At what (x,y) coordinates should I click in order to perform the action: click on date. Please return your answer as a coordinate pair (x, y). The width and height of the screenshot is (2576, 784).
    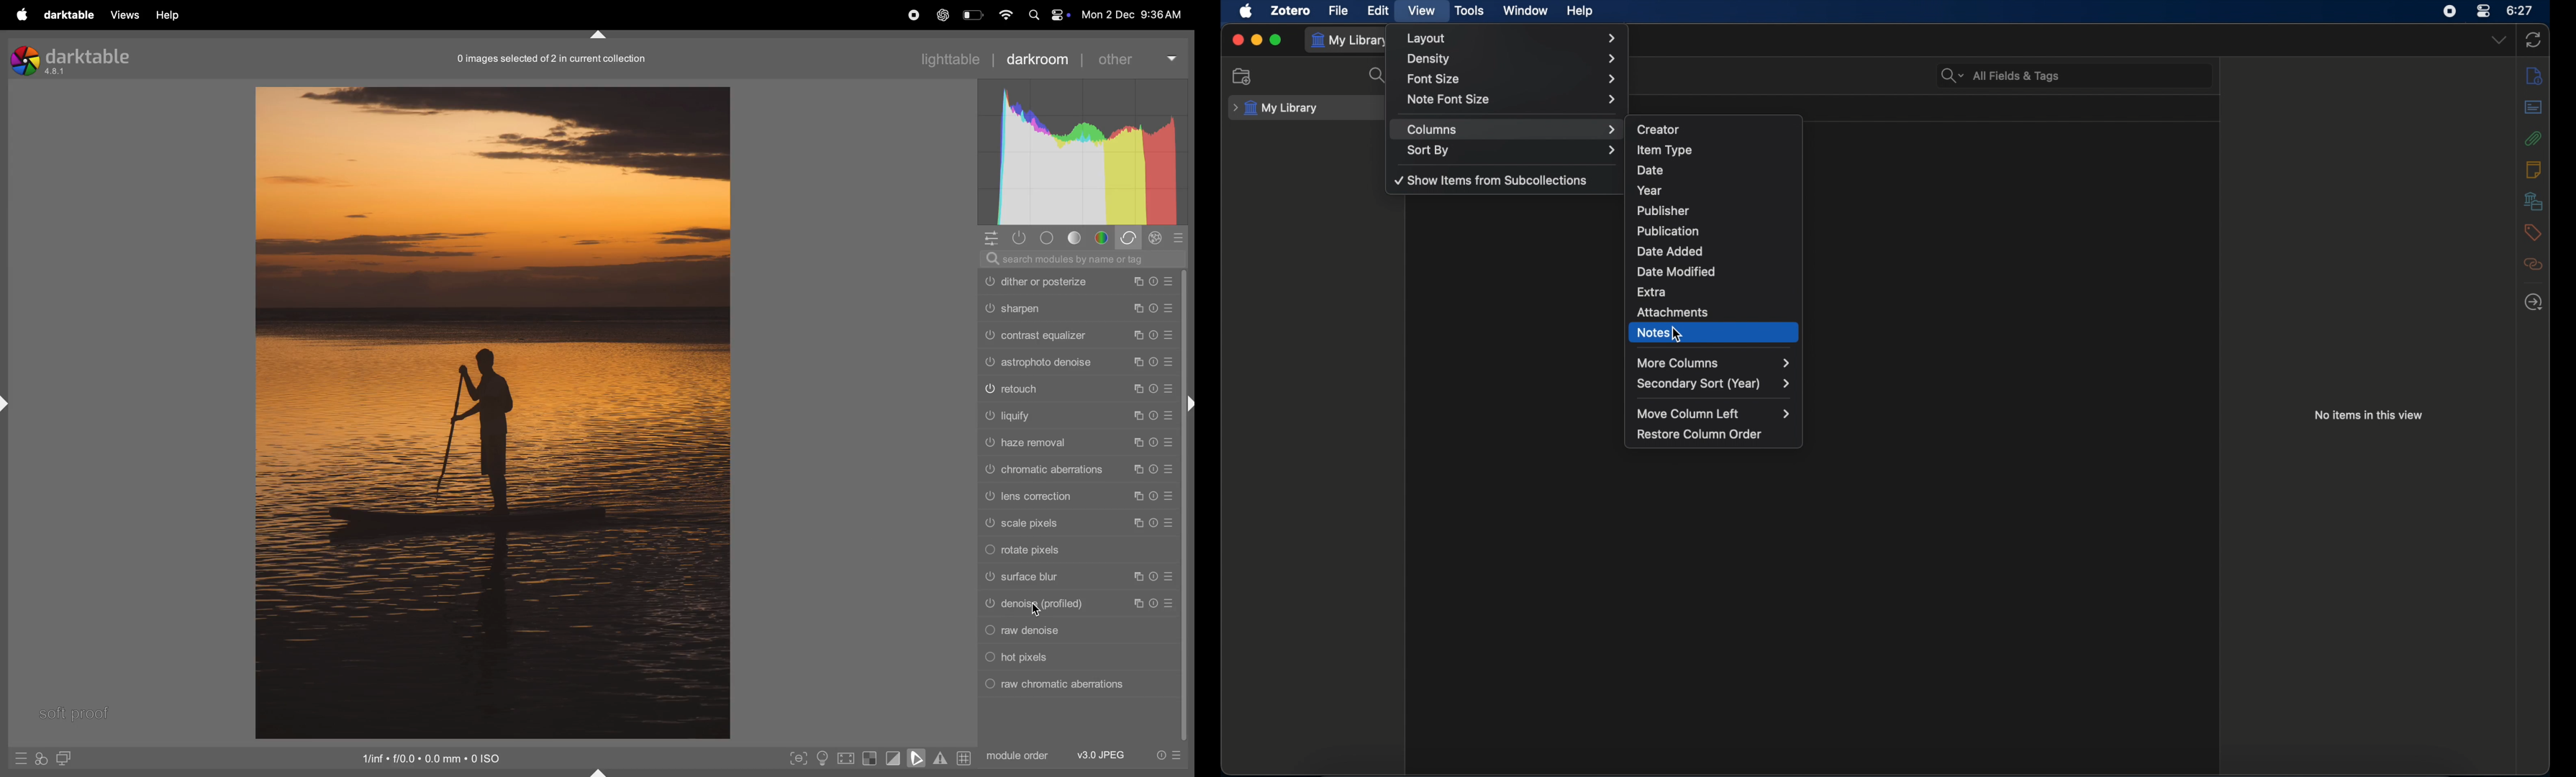
    Looking at the image, I should click on (1651, 170).